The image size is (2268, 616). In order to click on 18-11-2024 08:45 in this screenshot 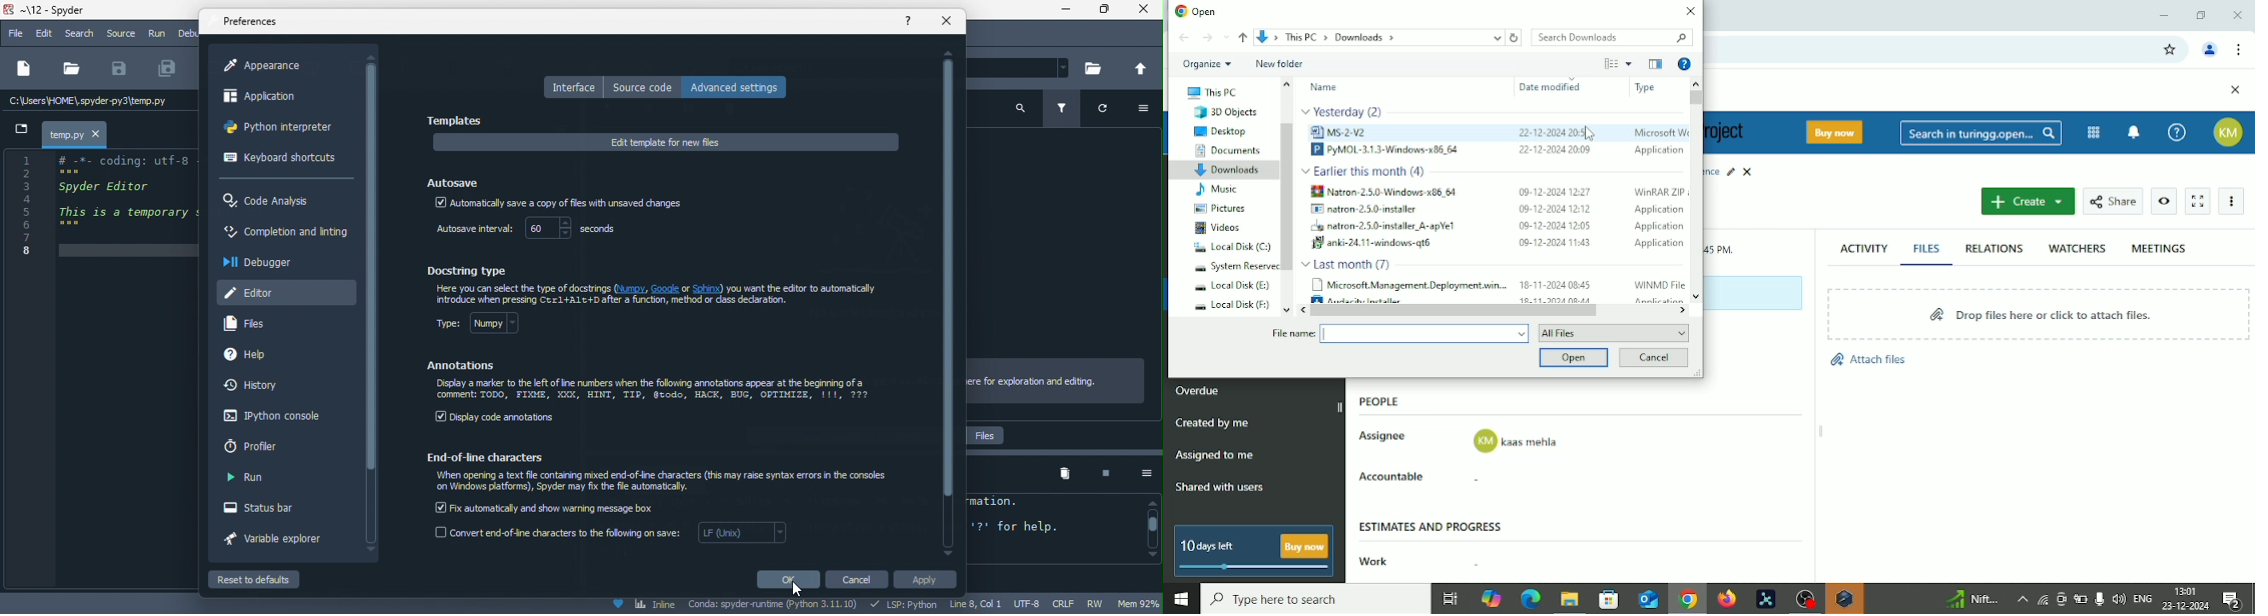, I will do `click(1556, 285)`.